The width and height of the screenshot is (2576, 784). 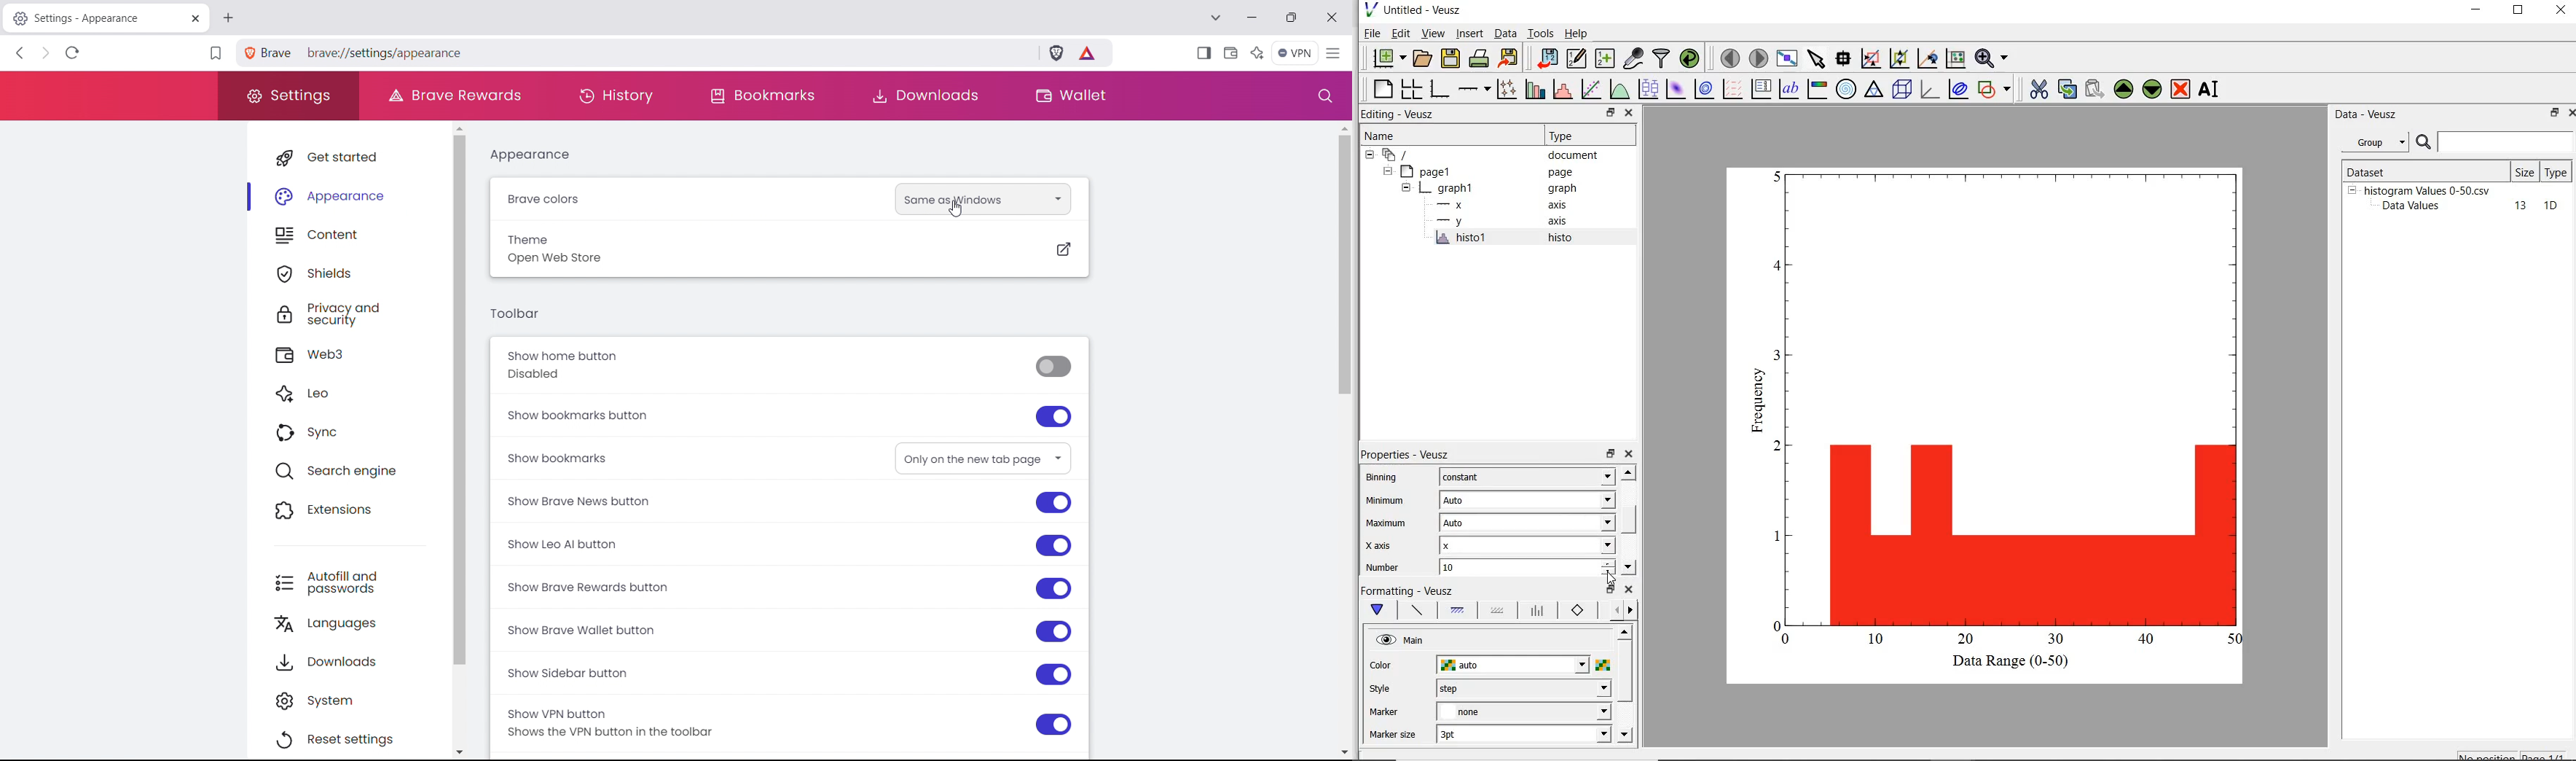 What do you see at coordinates (1517, 567) in the screenshot?
I see ` 10` at bounding box center [1517, 567].